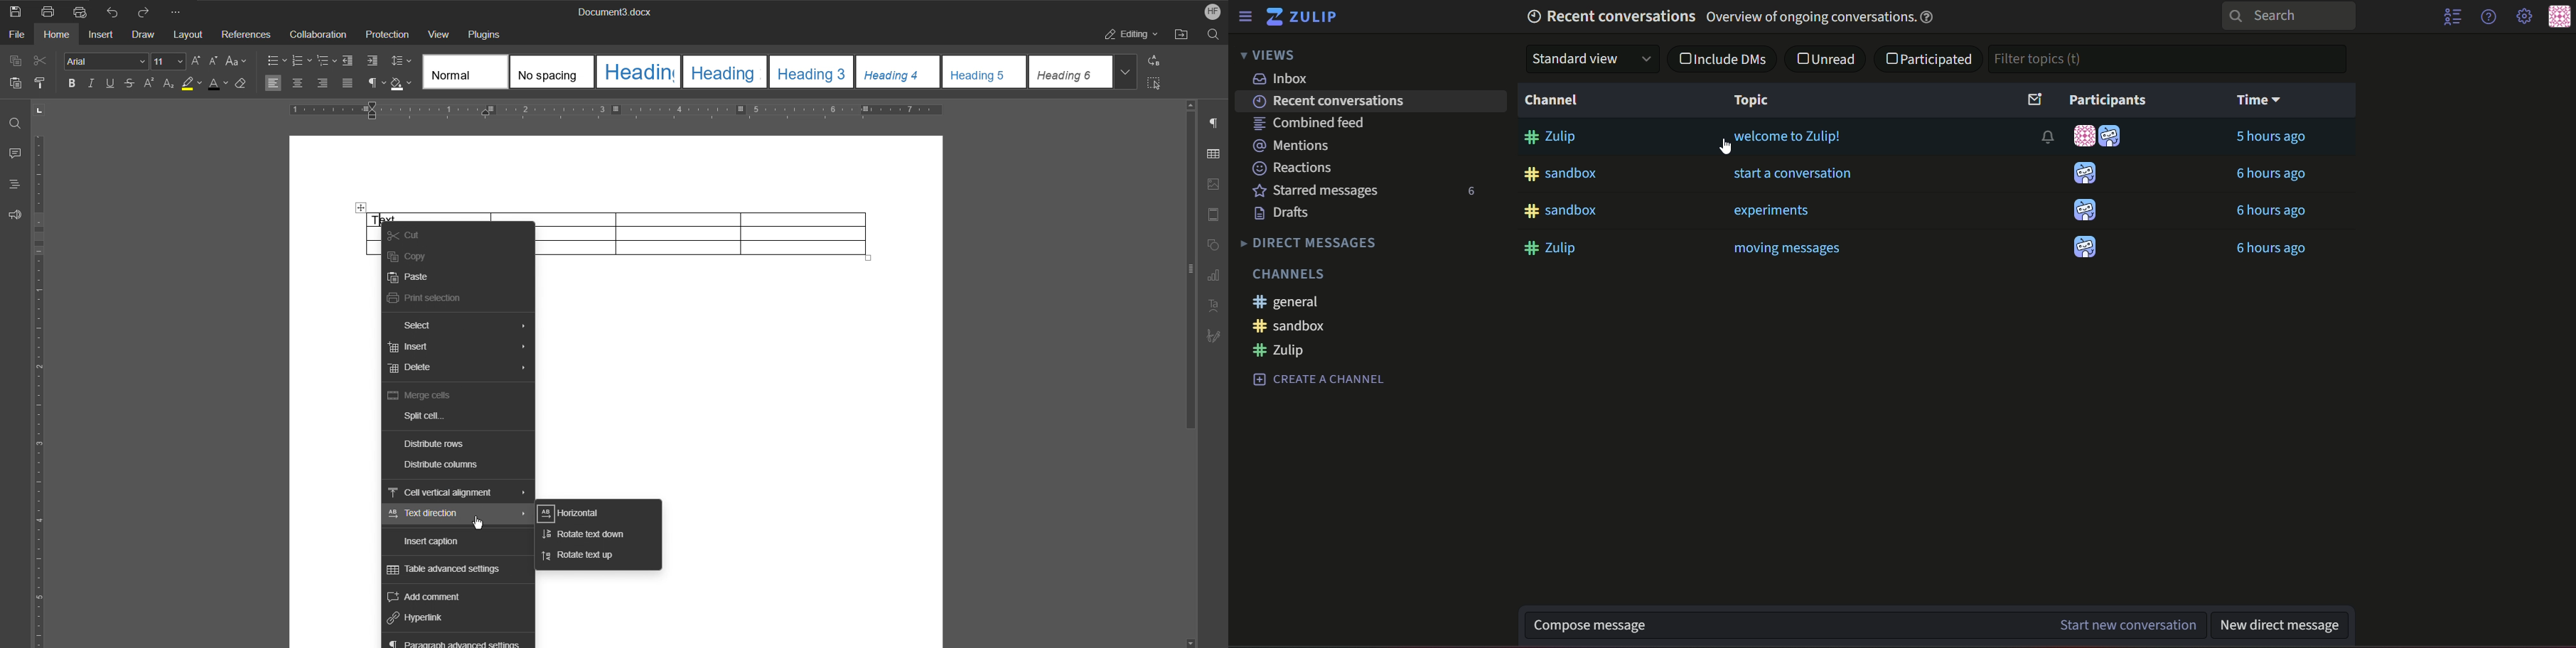  What do you see at coordinates (42, 391) in the screenshot?
I see `Vertical Ruler` at bounding box center [42, 391].